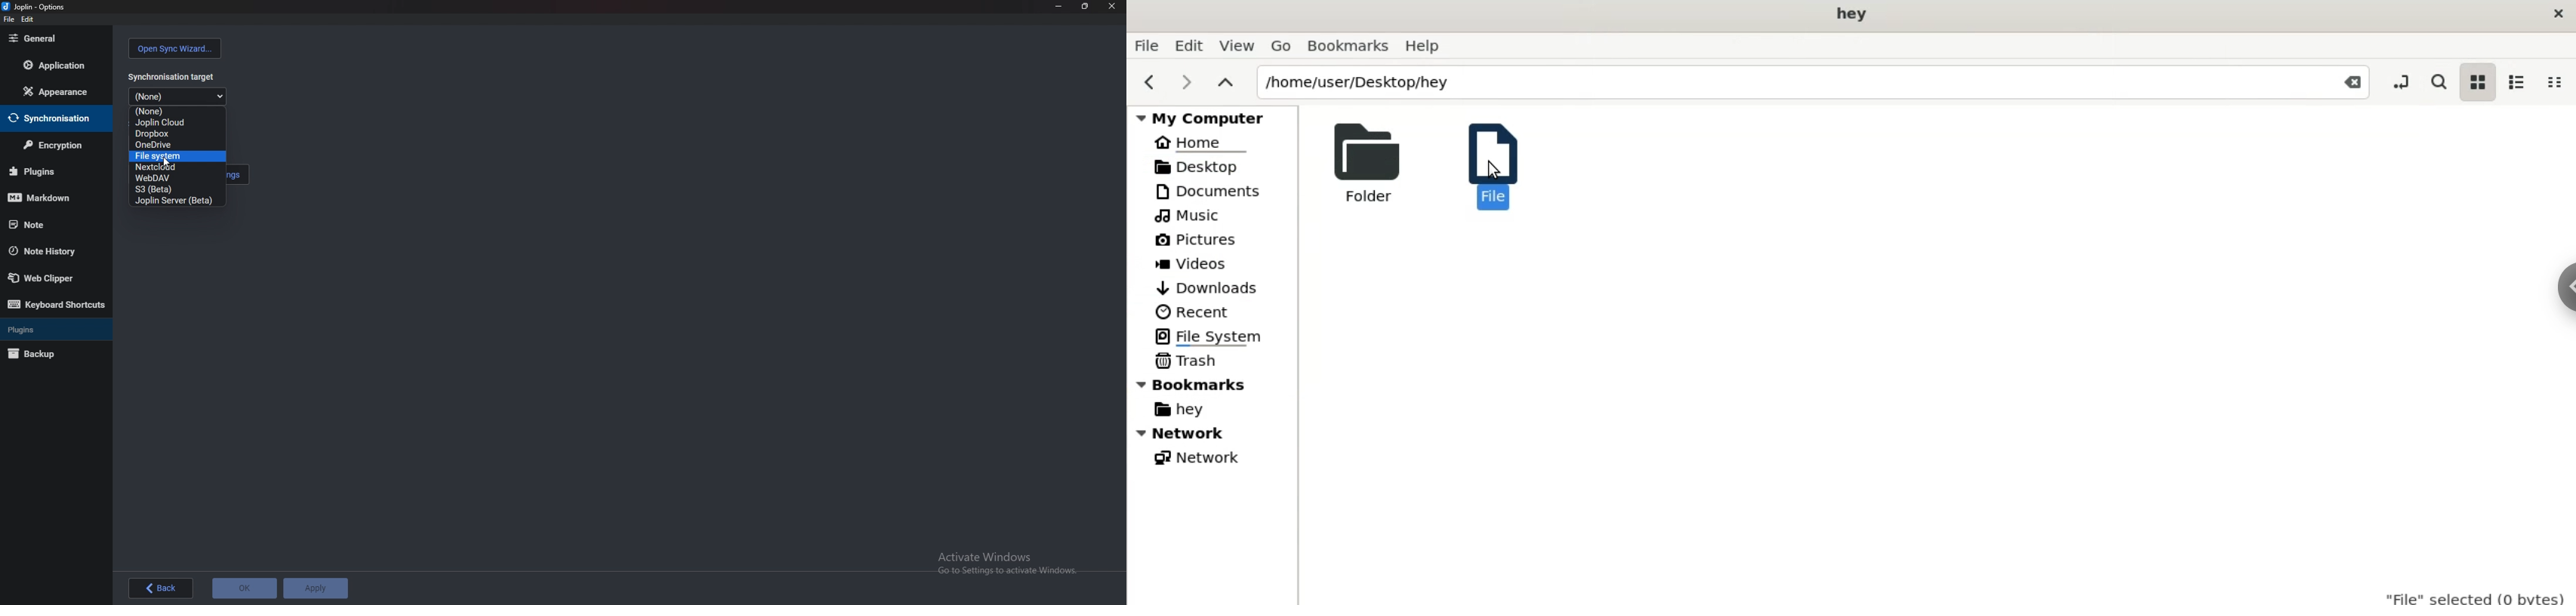 This screenshot has height=616, width=2576. Describe the element at coordinates (178, 189) in the screenshot. I see `s3` at that location.